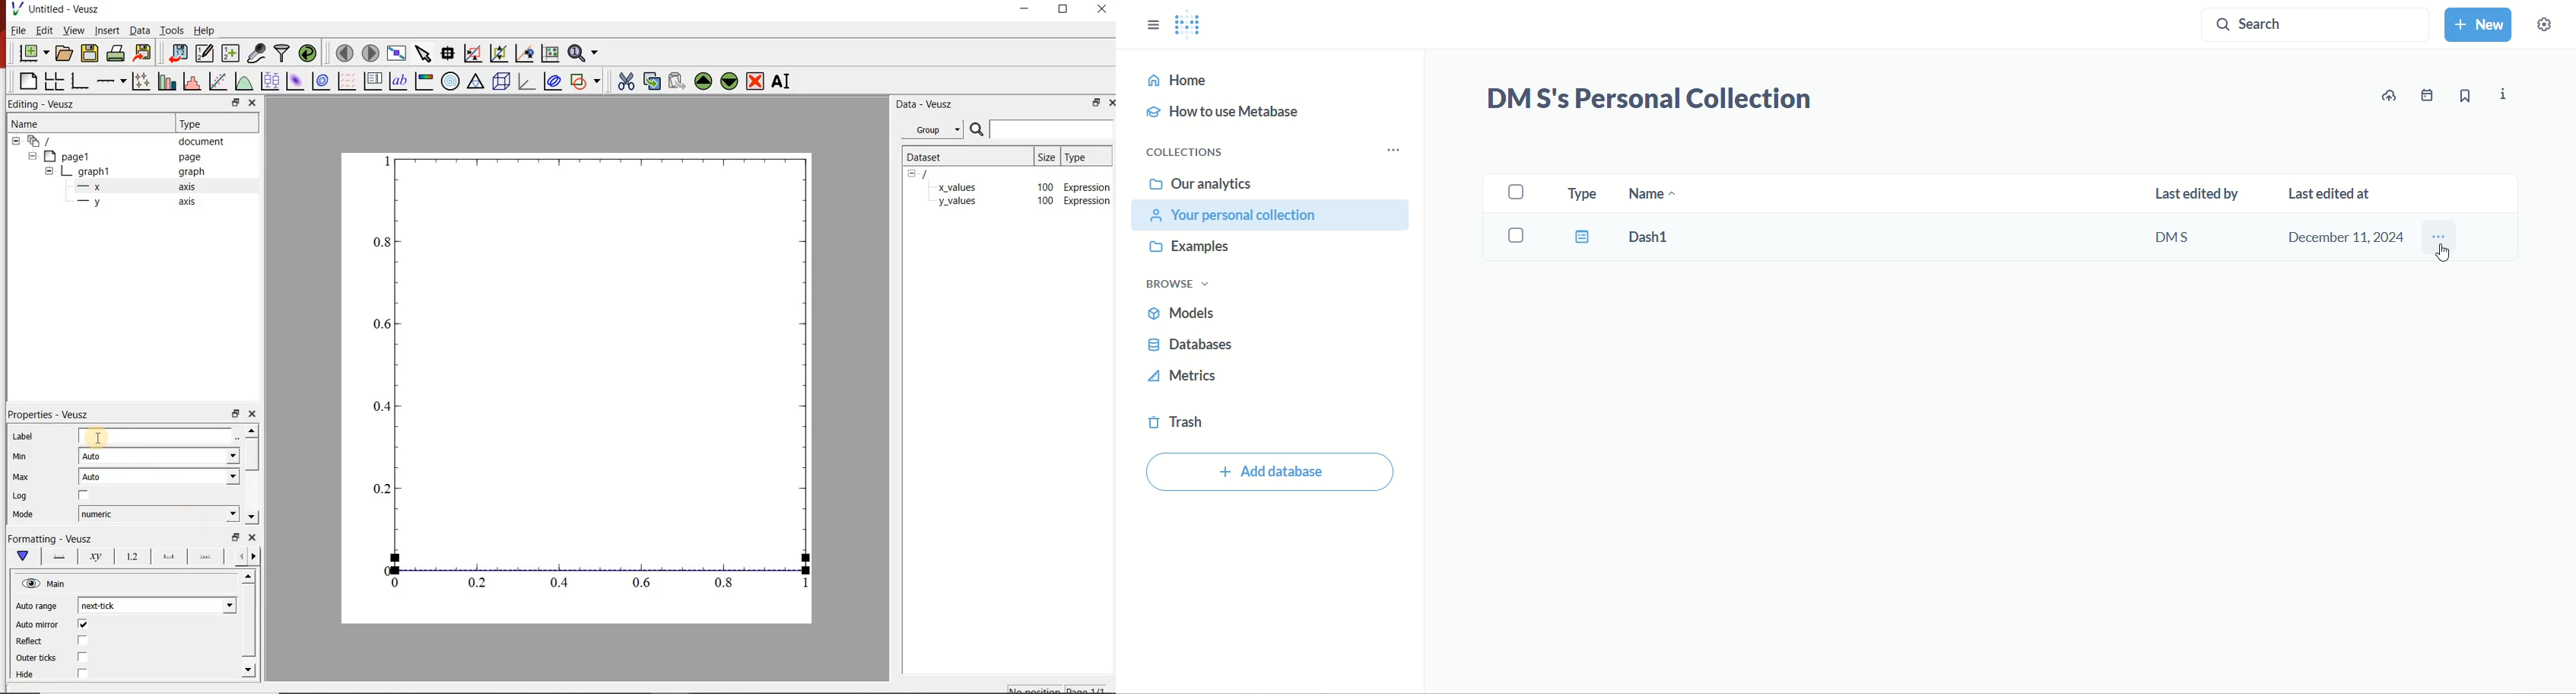  Describe the element at coordinates (1519, 193) in the screenshot. I see `select all checkbox` at that location.